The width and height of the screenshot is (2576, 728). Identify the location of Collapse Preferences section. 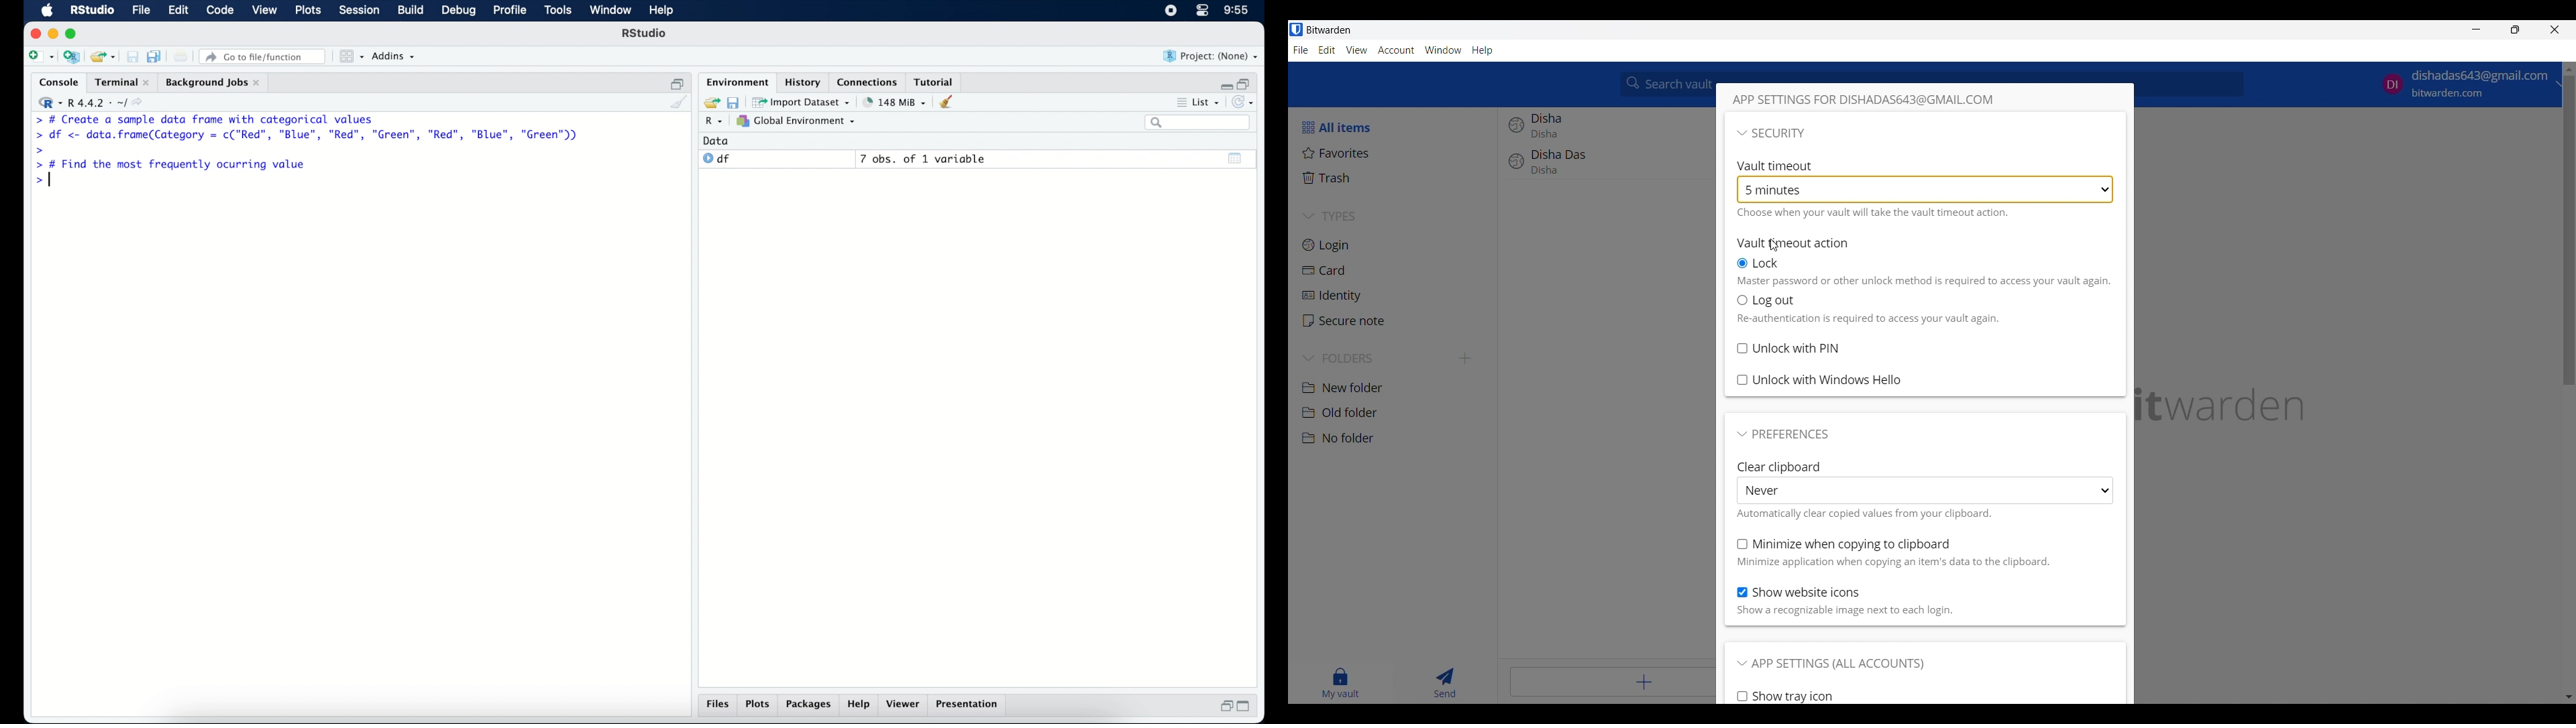
(1784, 434).